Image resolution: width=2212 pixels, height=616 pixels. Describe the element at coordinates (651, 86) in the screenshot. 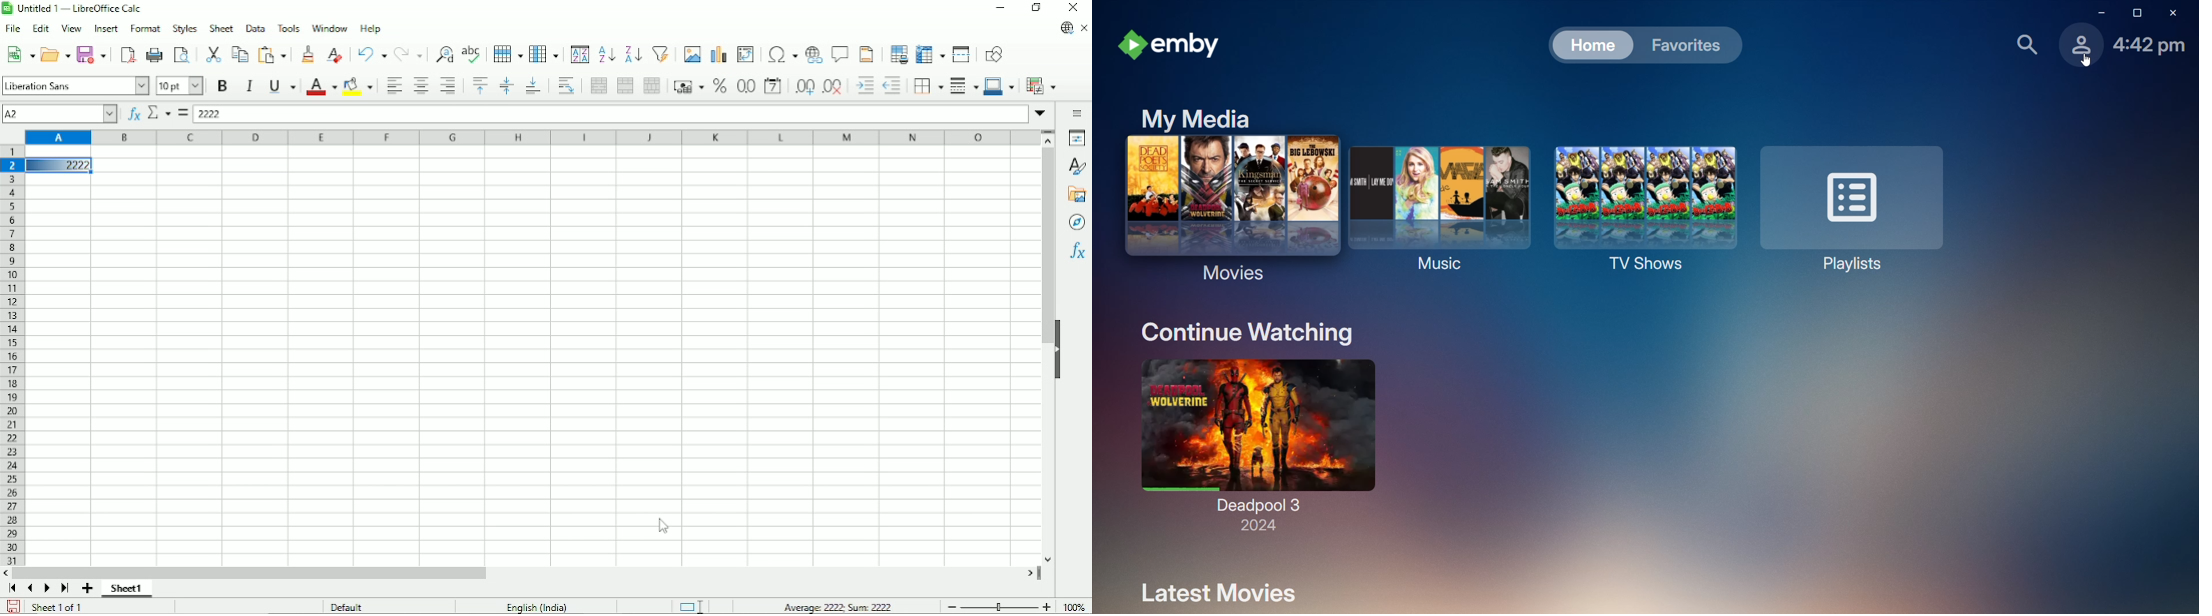

I see `Unmerge cells` at that location.